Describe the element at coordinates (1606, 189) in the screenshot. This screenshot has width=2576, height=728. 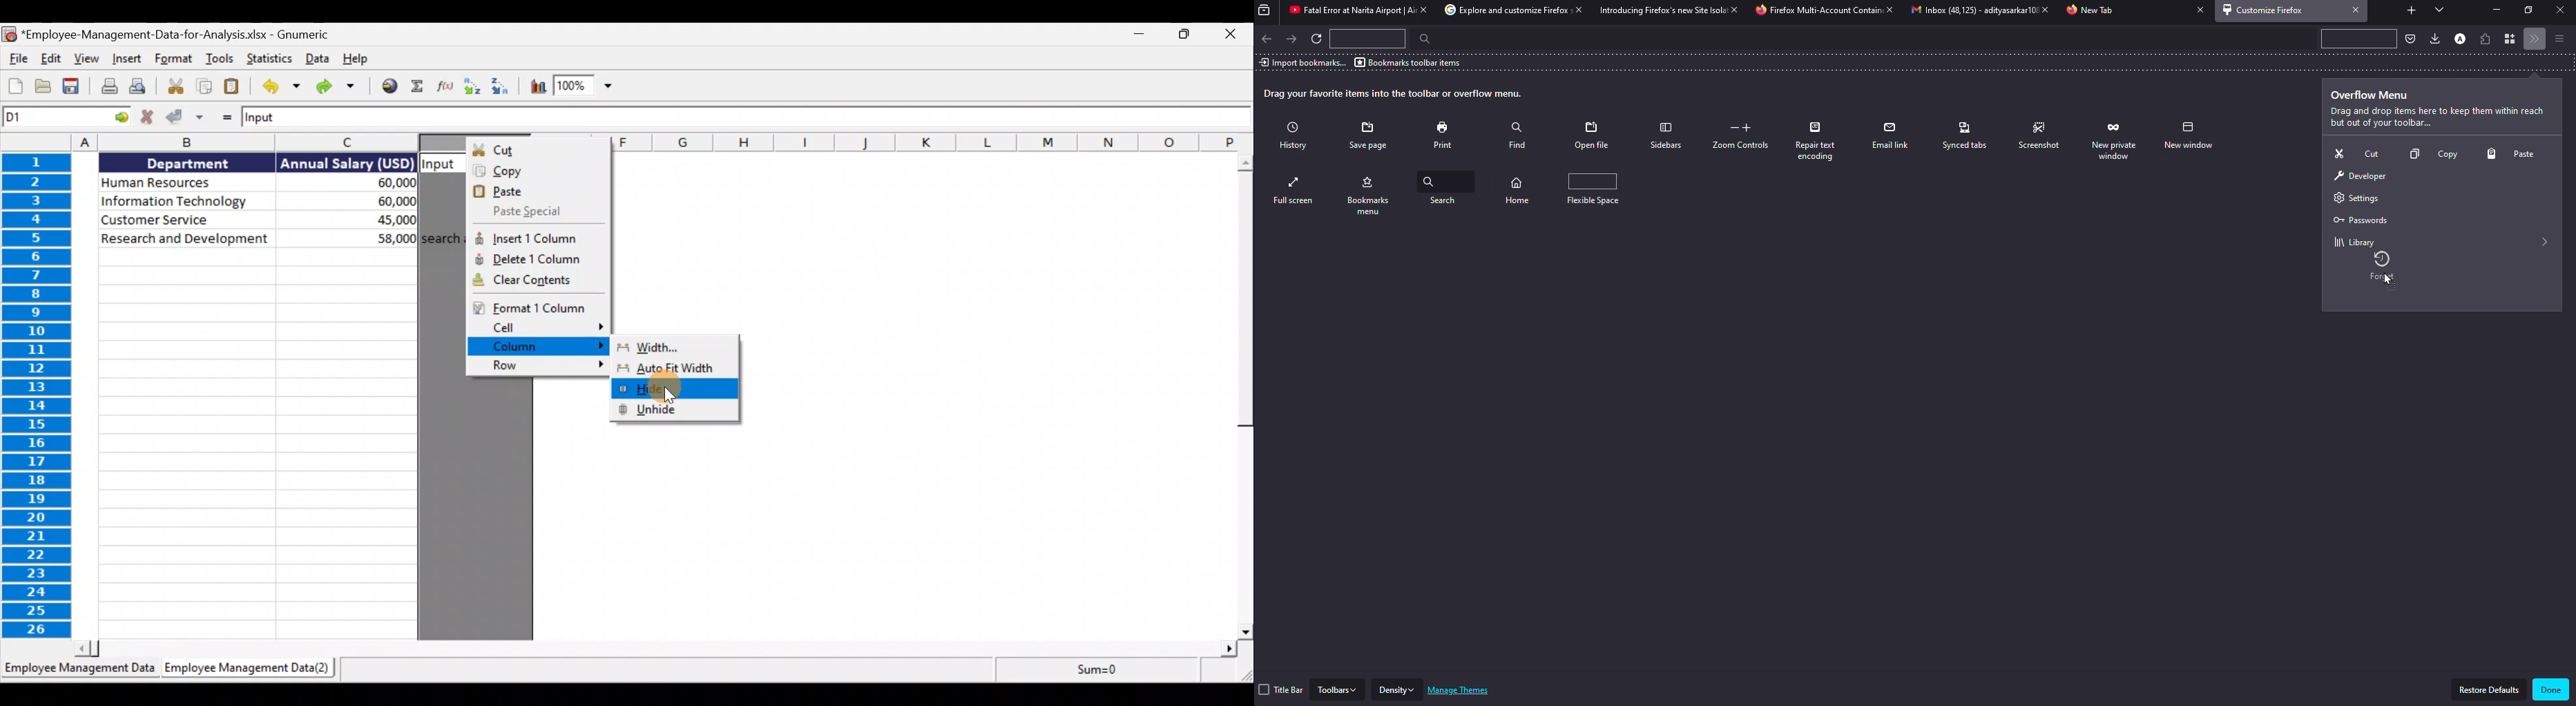
I see `flexible` at that location.